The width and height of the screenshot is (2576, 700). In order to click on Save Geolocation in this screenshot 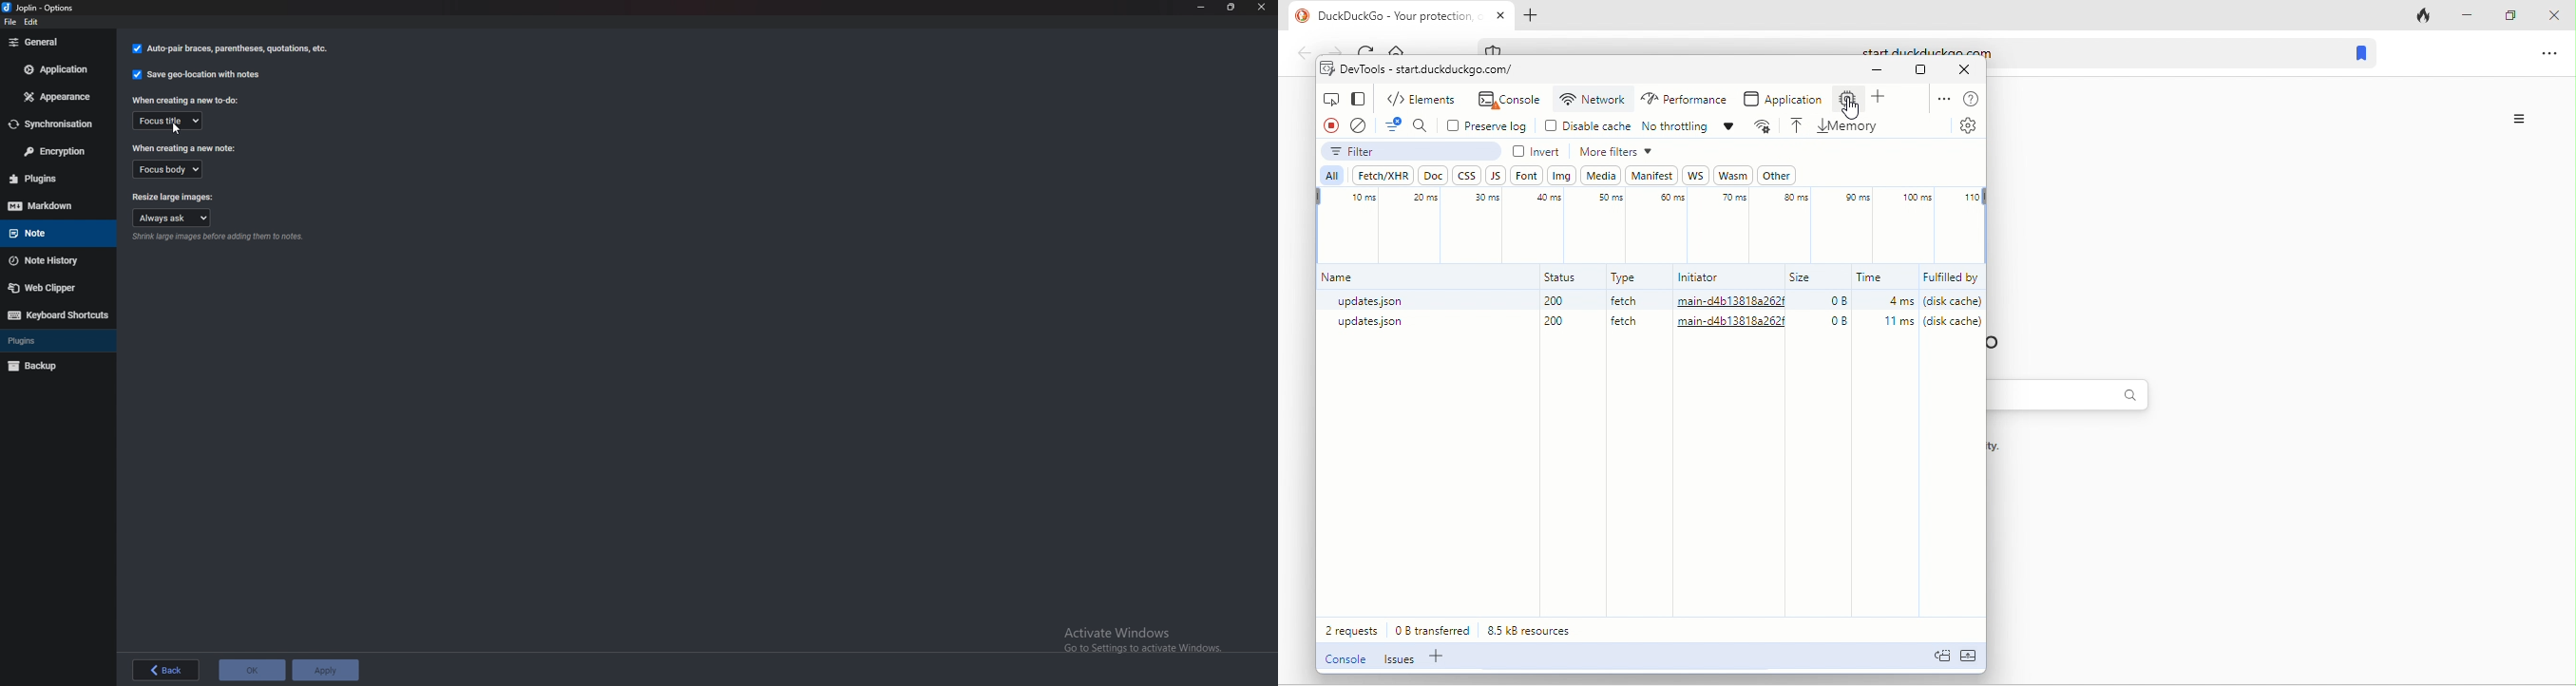, I will do `click(199, 74)`.